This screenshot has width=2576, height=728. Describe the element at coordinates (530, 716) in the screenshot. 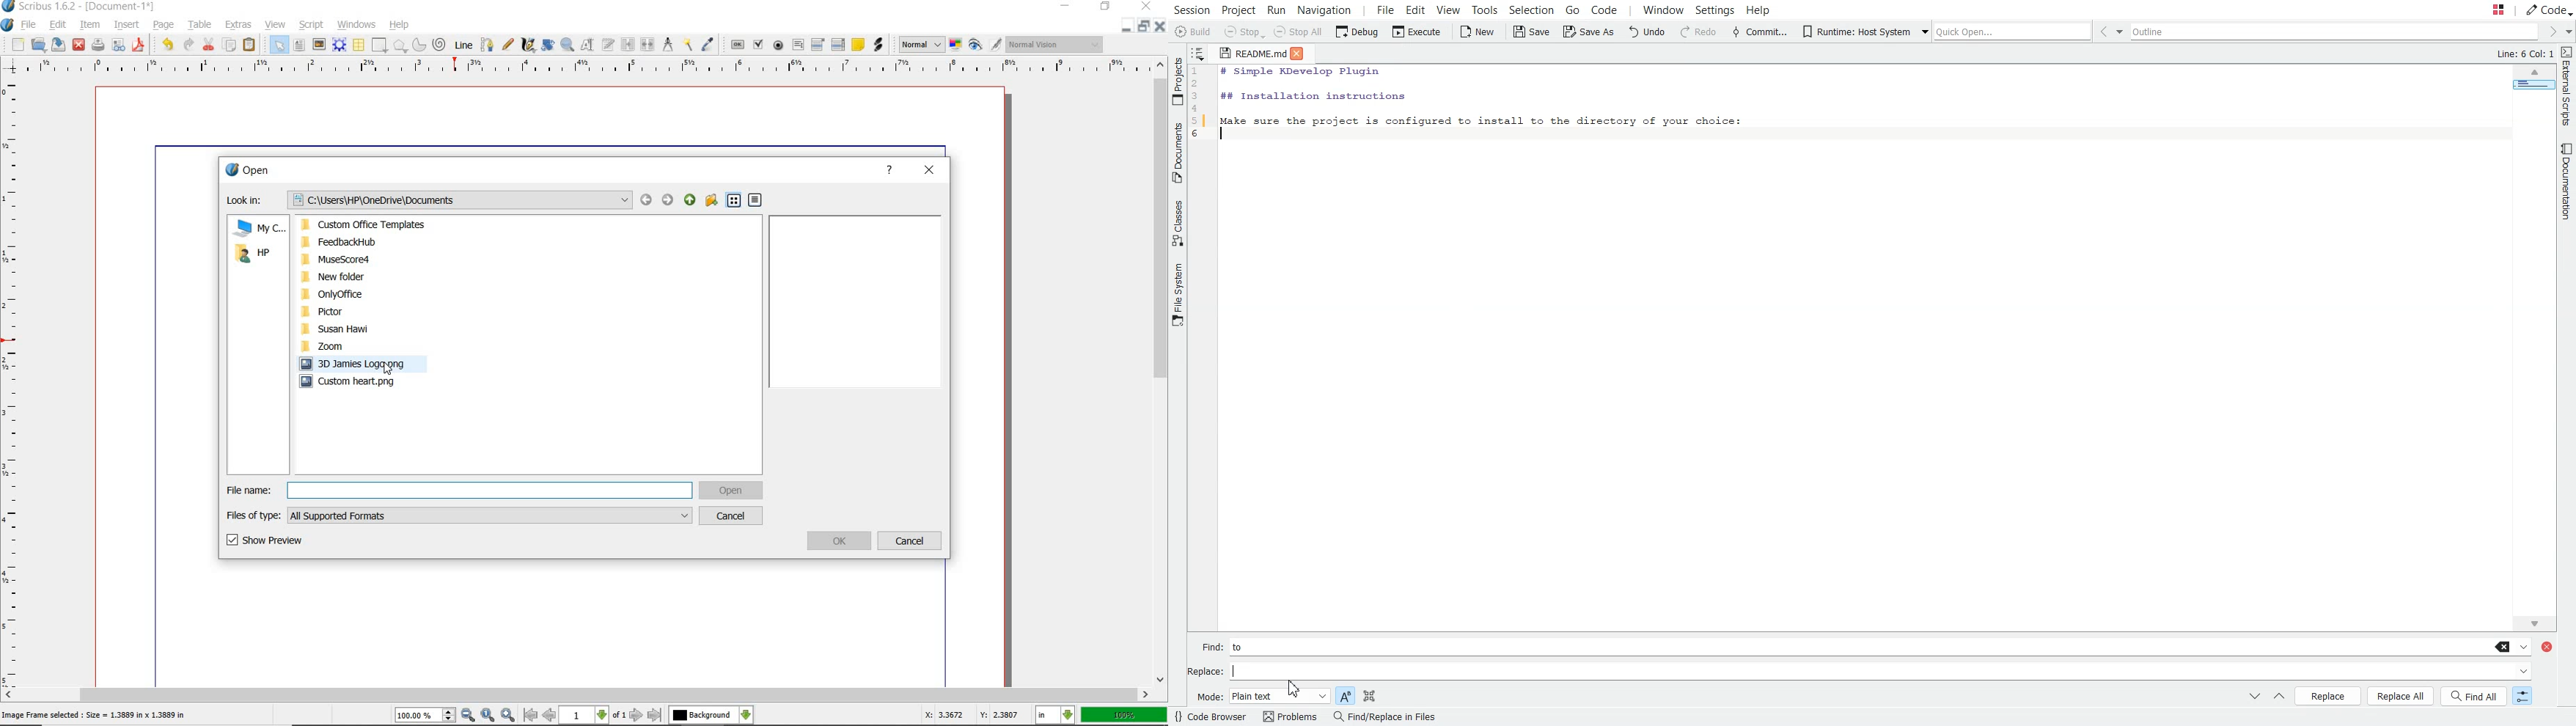

I see `First Page` at that location.